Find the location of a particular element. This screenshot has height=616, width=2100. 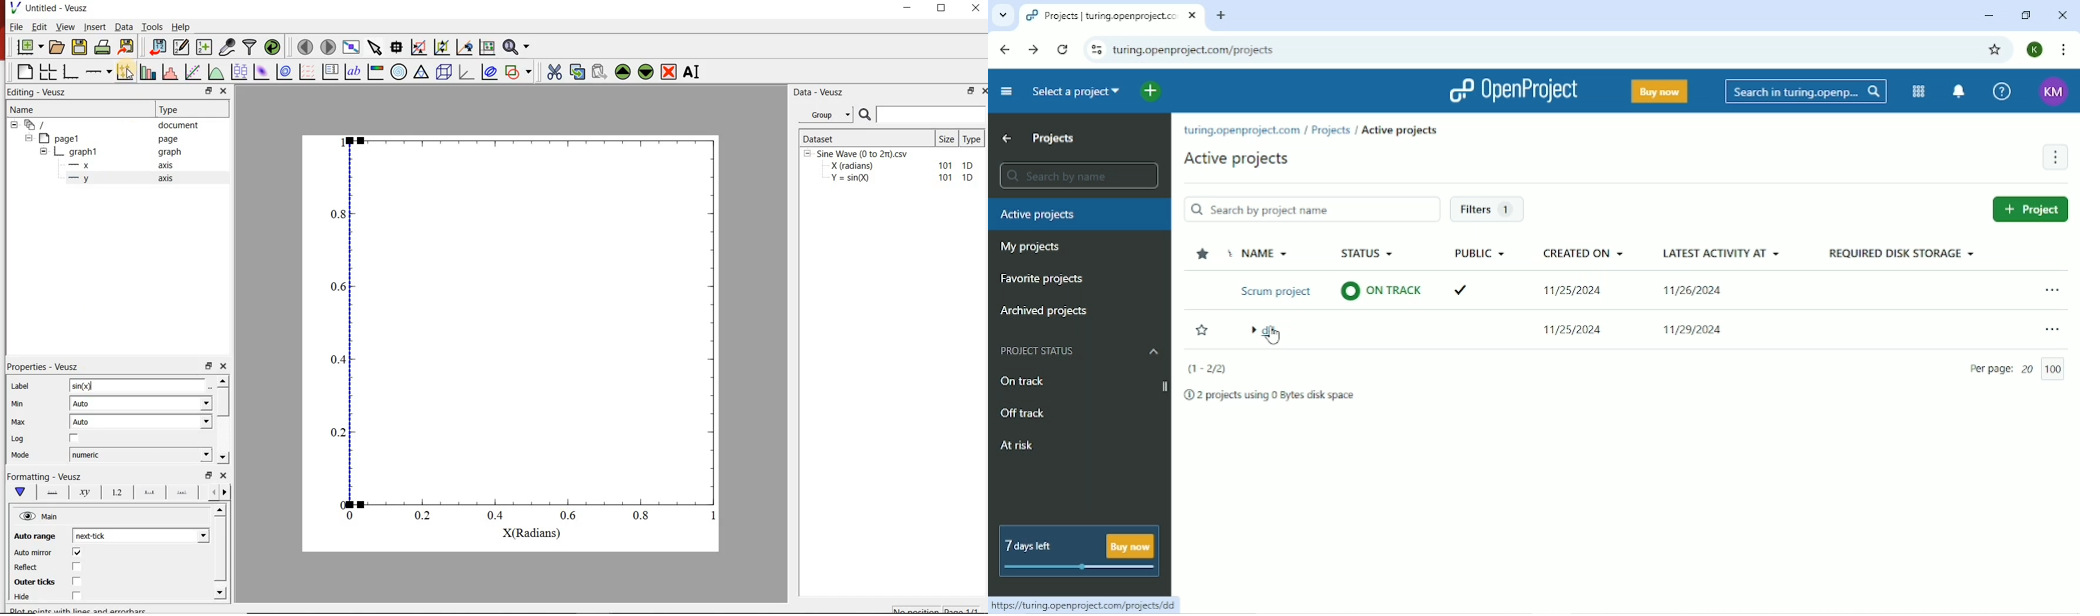

Scrum project is located at coordinates (1276, 292).